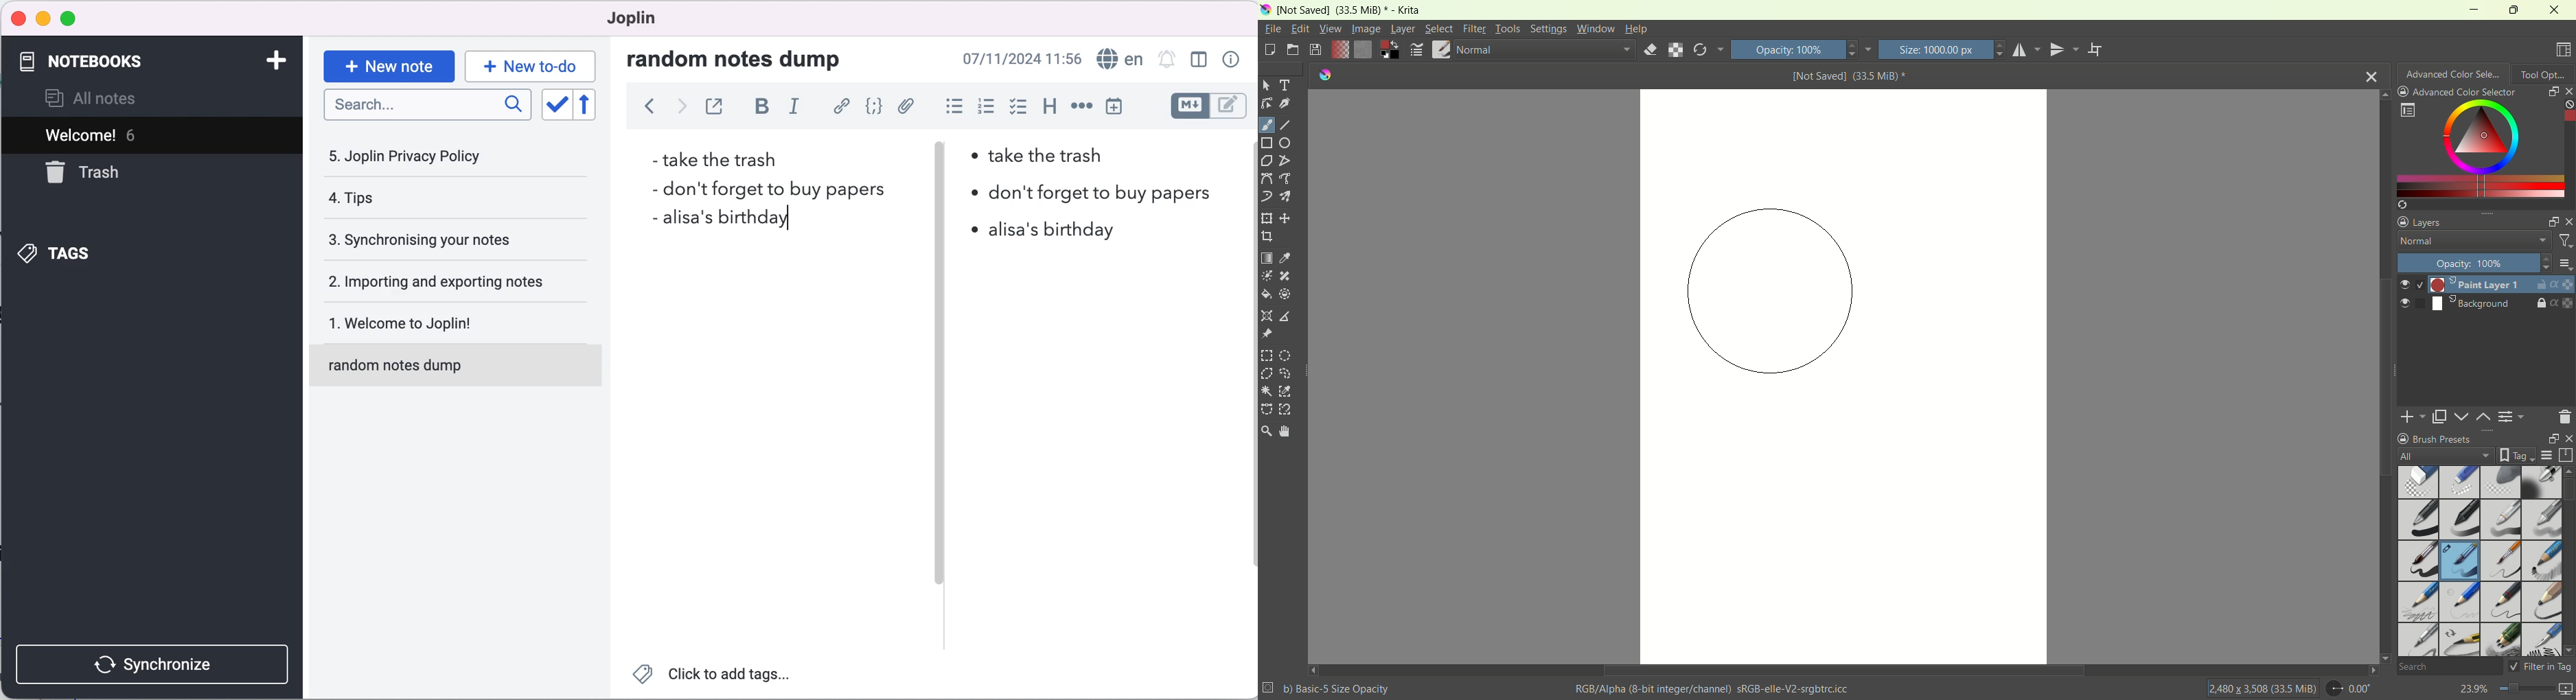  I want to click on joplin, so click(637, 22).